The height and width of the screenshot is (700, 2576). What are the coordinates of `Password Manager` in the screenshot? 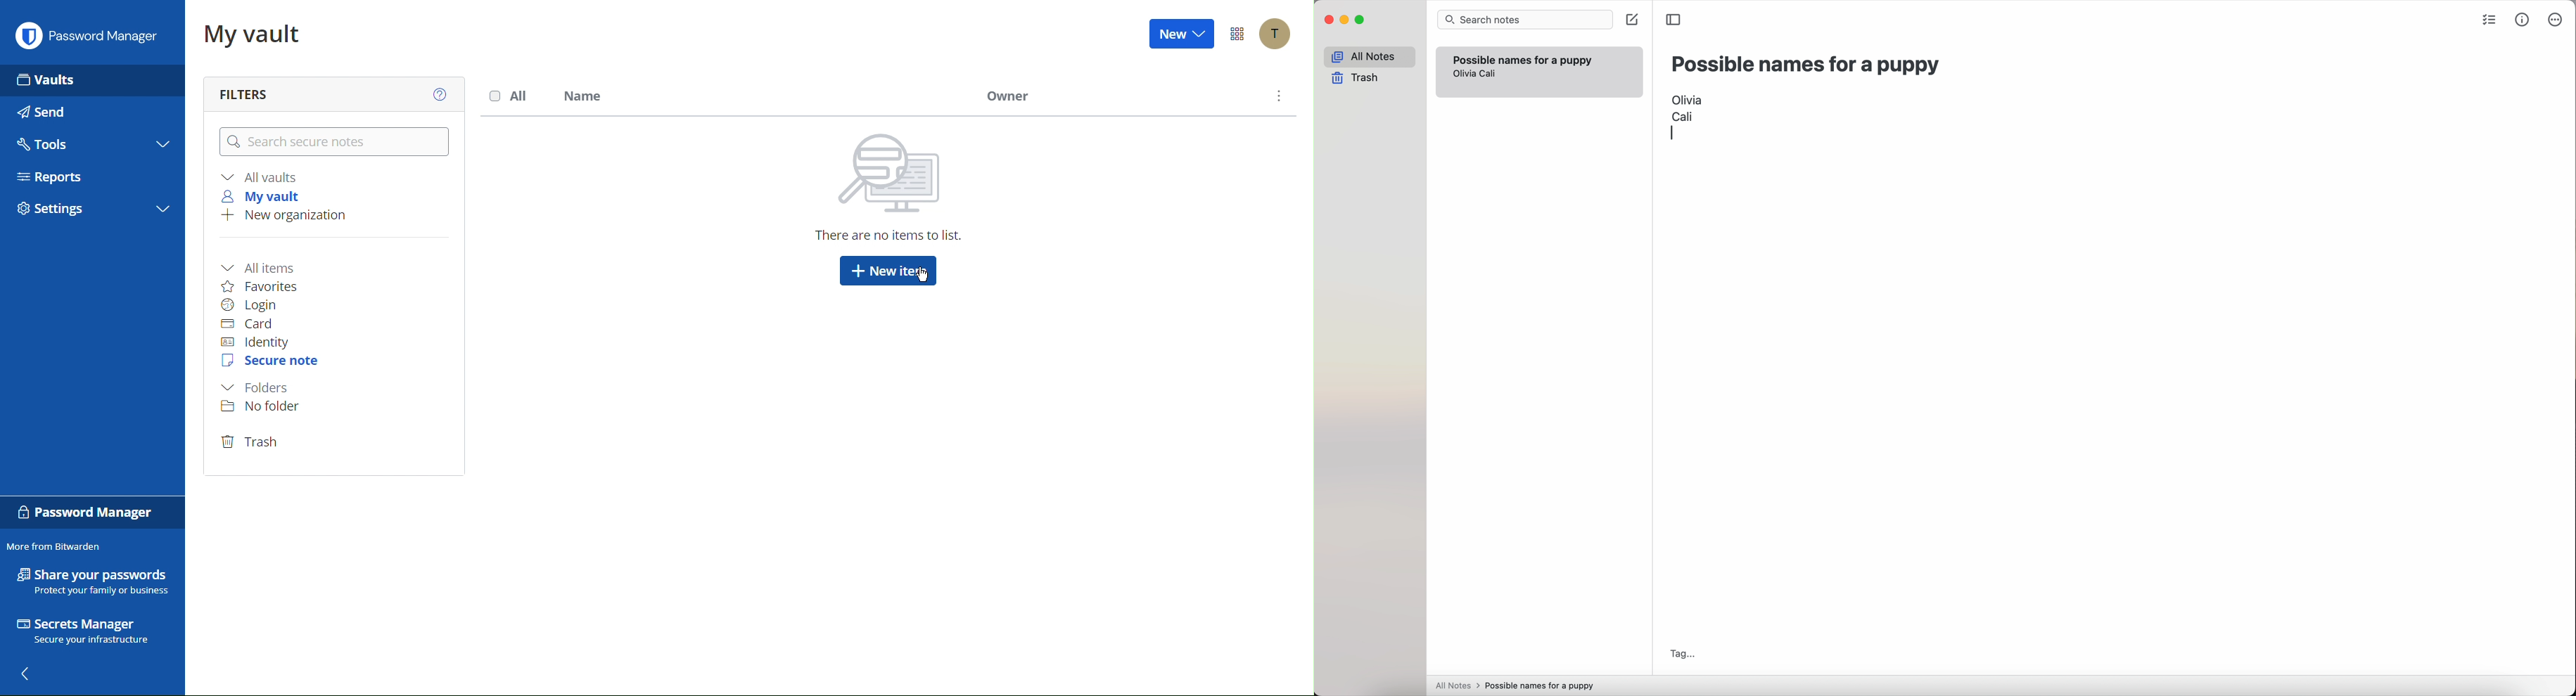 It's located at (90, 513).